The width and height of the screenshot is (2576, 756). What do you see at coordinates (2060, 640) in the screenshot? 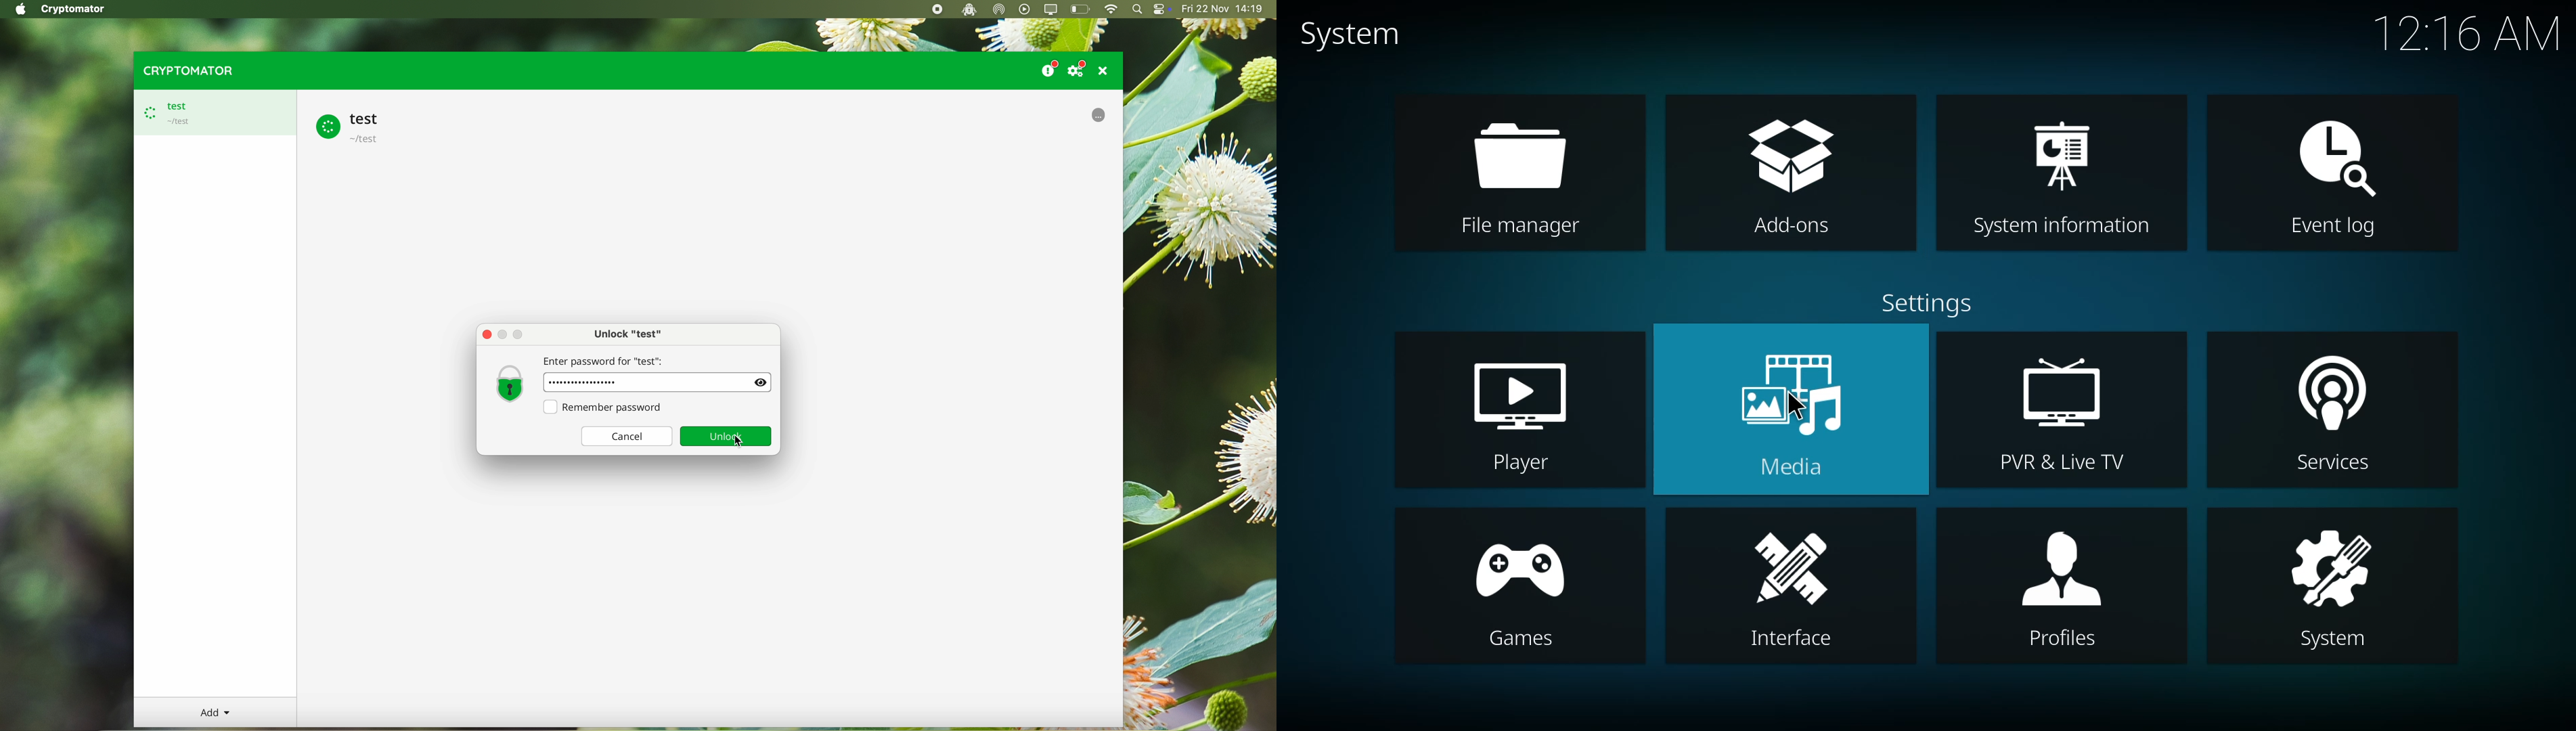
I see `Profiles` at bounding box center [2060, 640].